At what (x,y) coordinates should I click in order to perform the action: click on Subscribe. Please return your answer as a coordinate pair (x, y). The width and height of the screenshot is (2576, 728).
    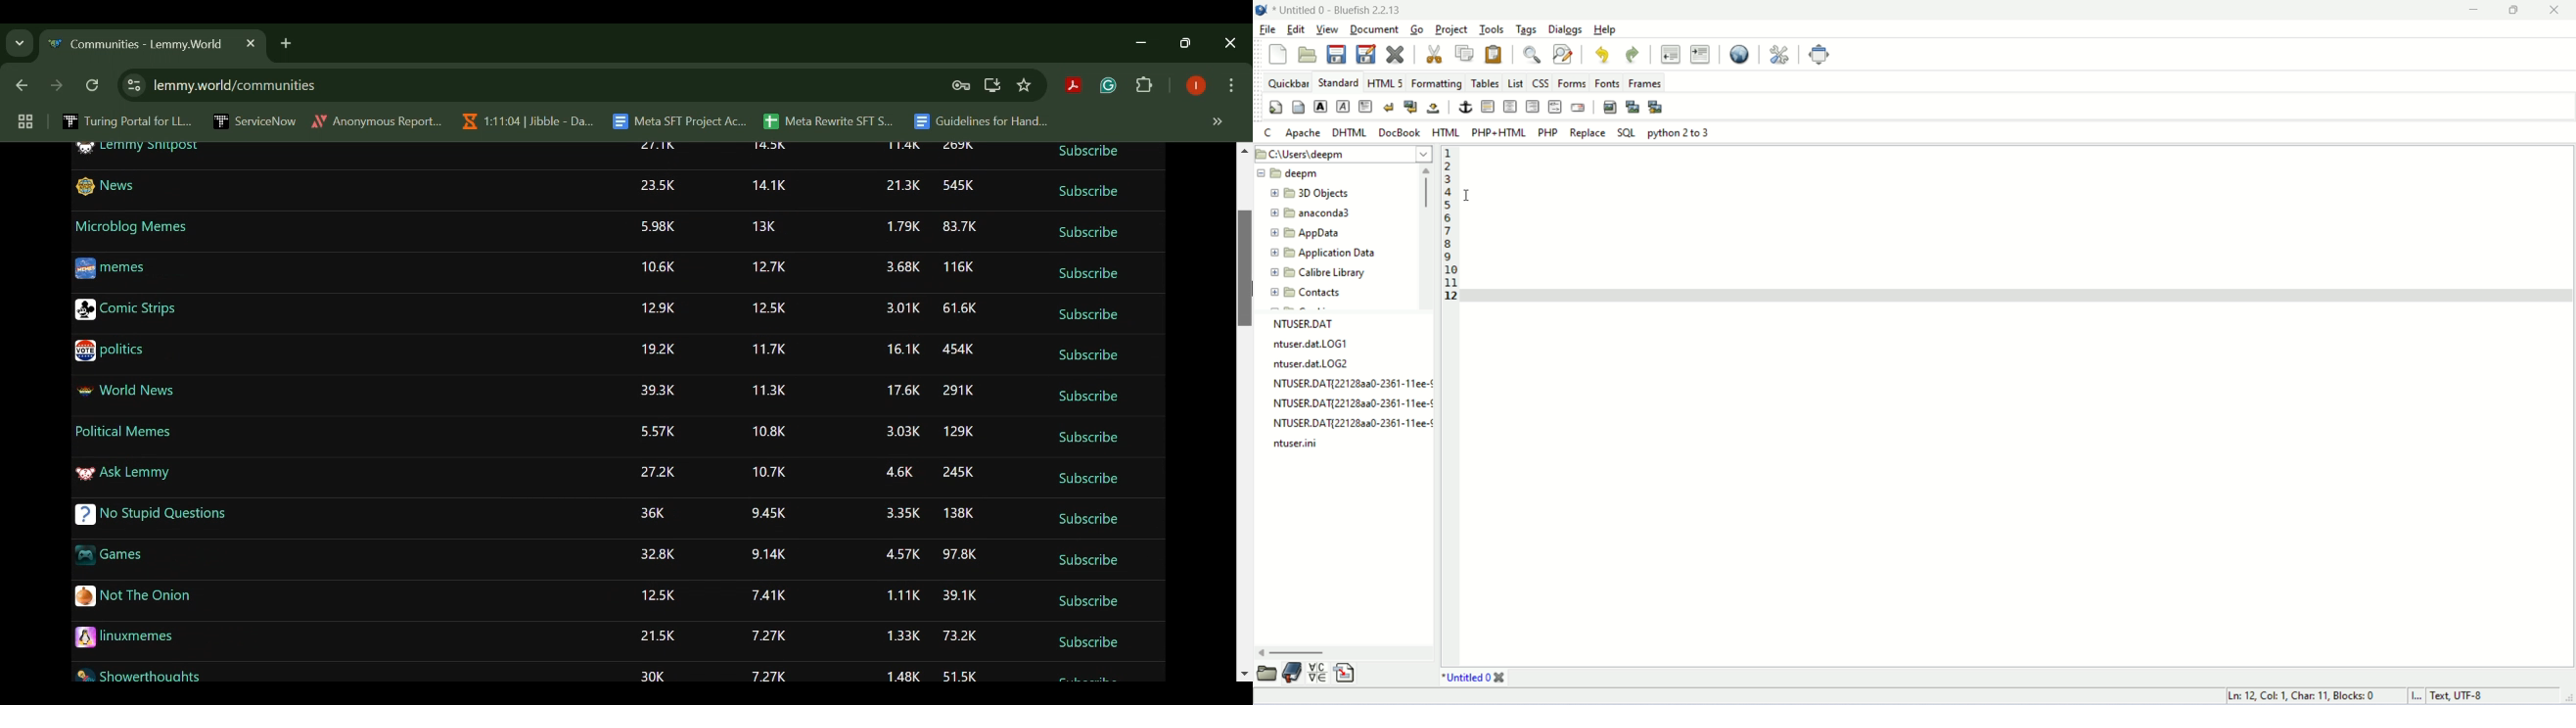
    Looking at the image, I should click on (1089, 603).